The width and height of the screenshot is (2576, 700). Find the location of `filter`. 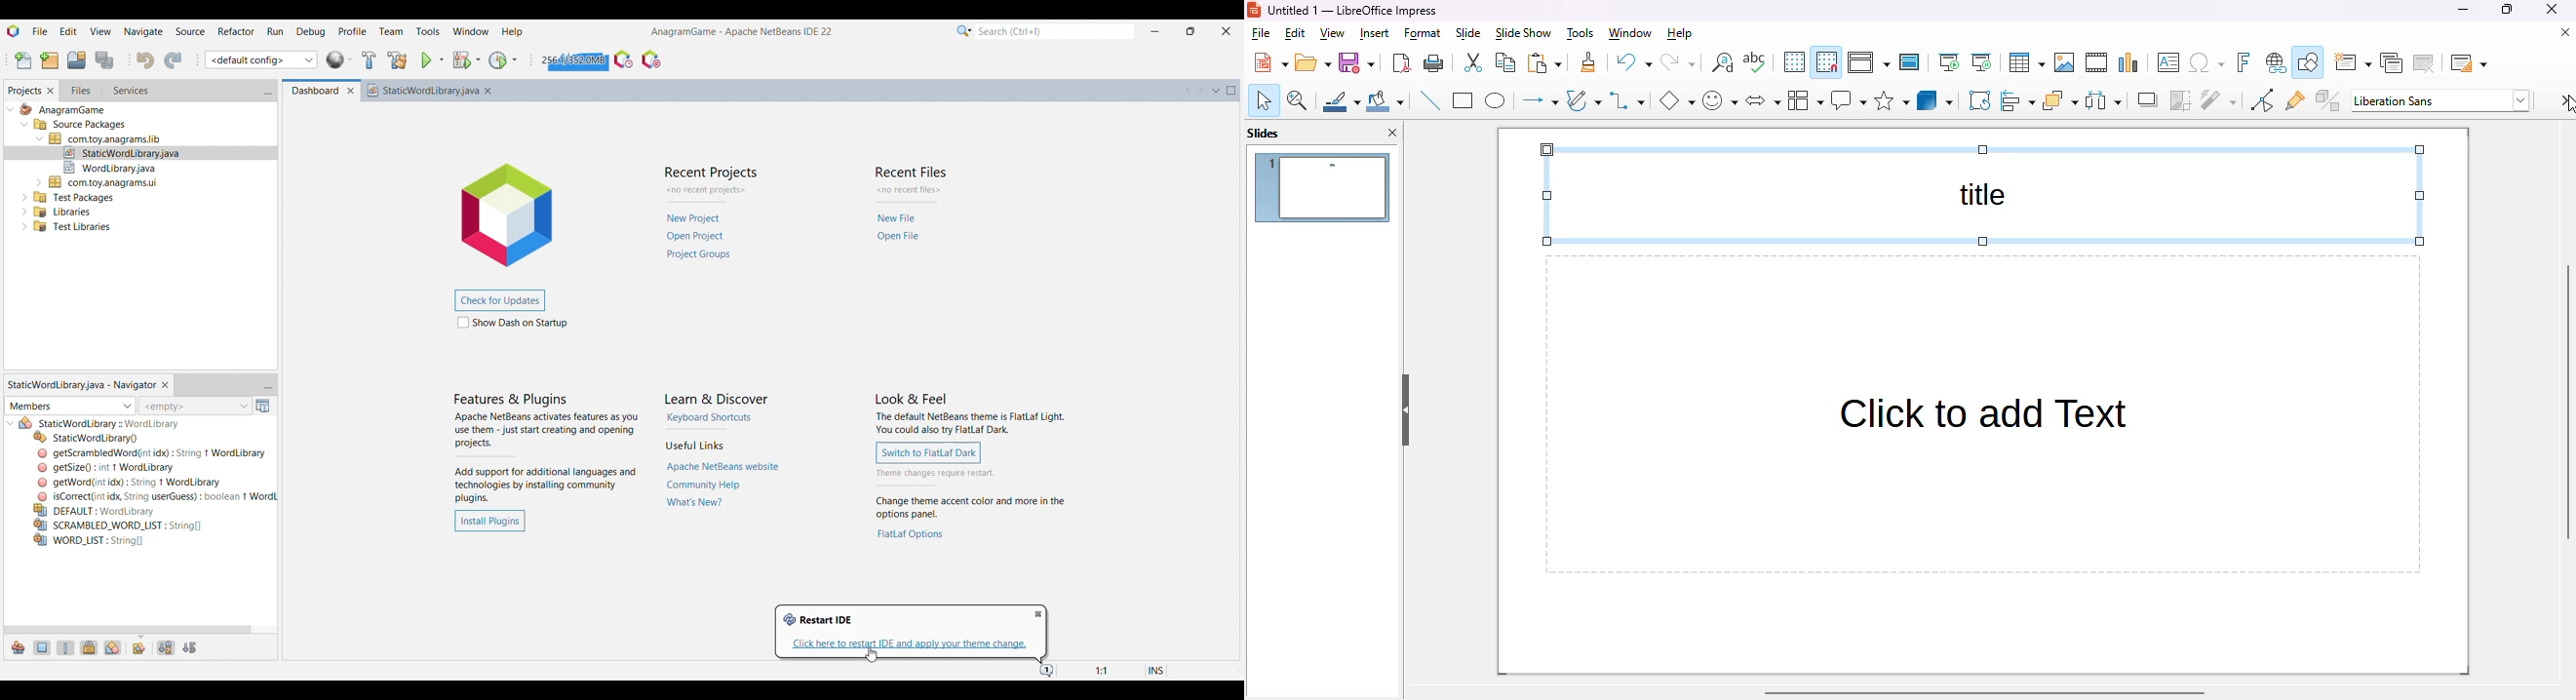

filter is located at coordinates (2219, 100).